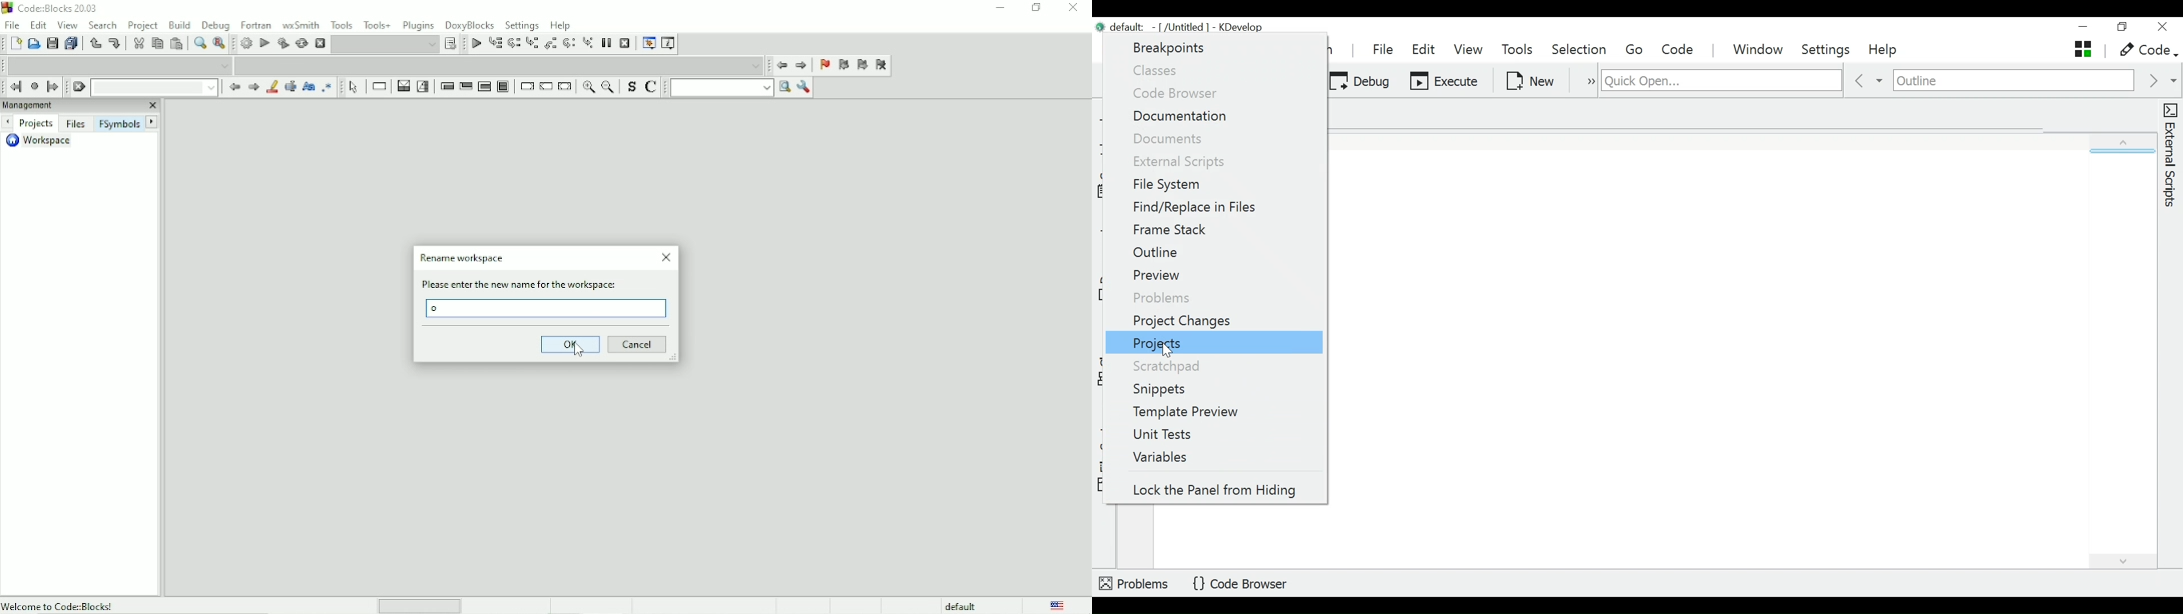 This screenshot has width=2184, height=616. What do you see at coordinates (256, 24) in the screenshot?
I see `Fortran` at bounding box center [256, 24].